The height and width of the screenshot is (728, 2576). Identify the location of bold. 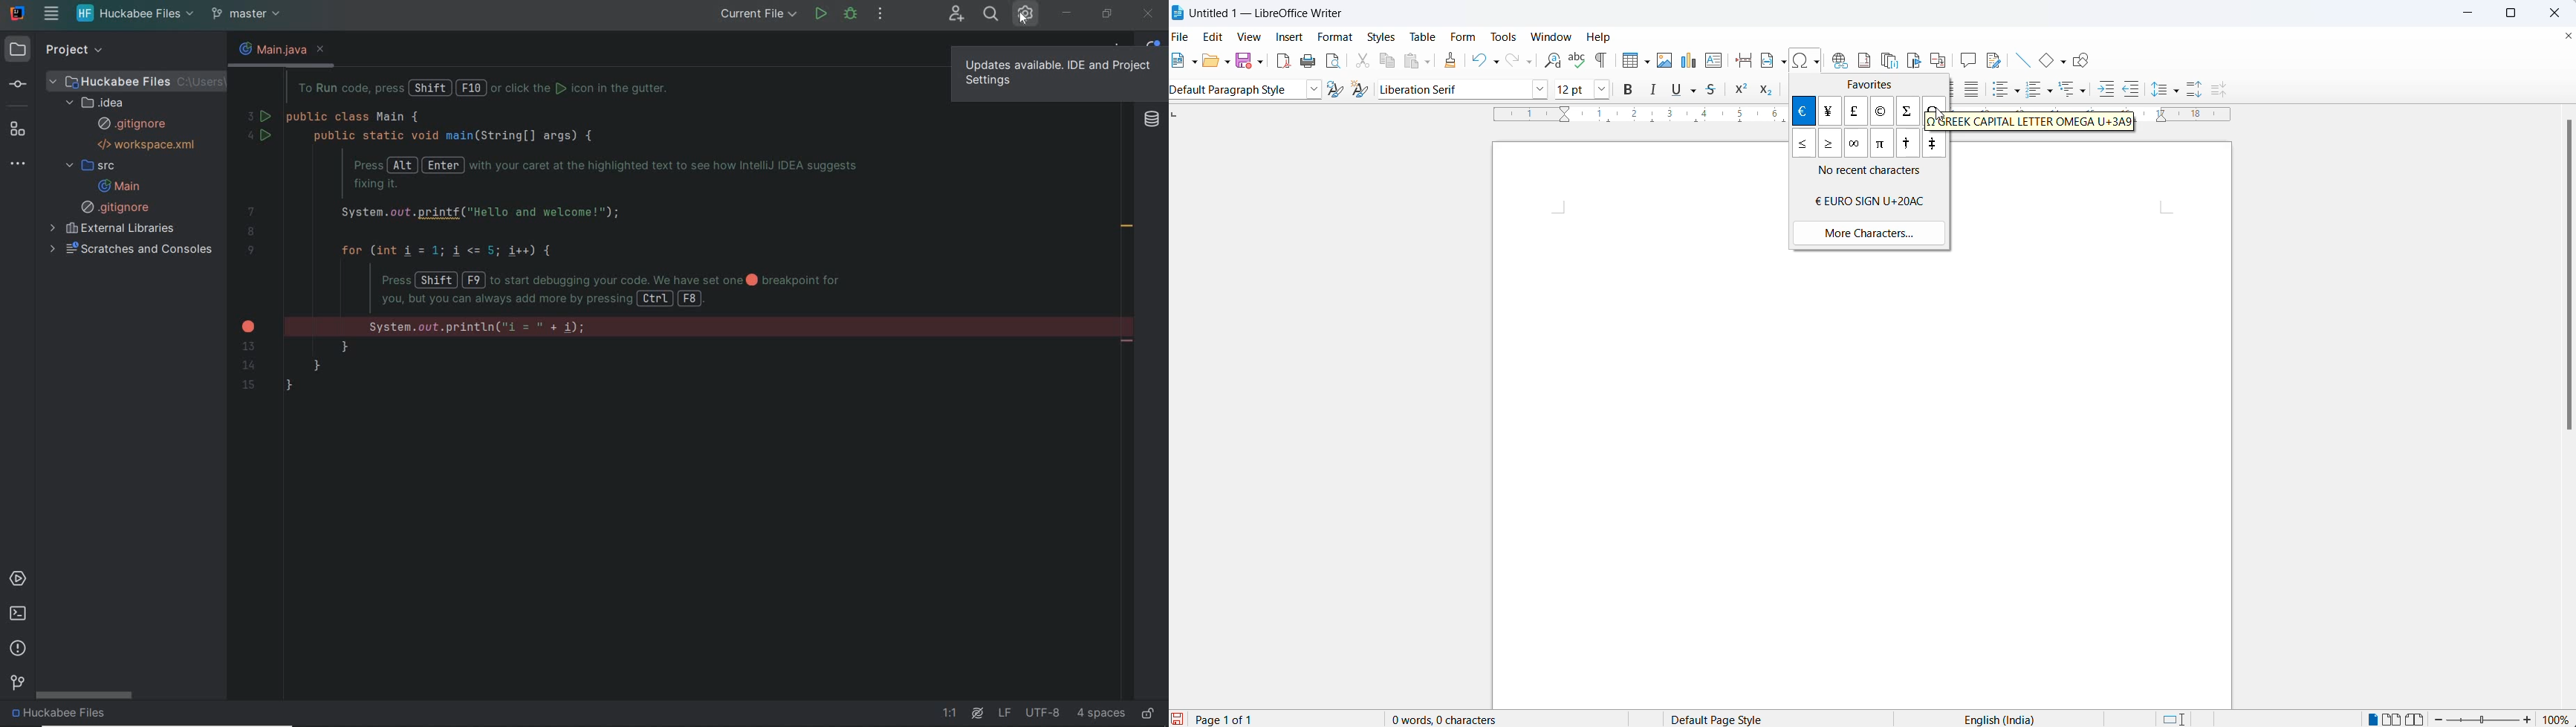
(1631, 89).